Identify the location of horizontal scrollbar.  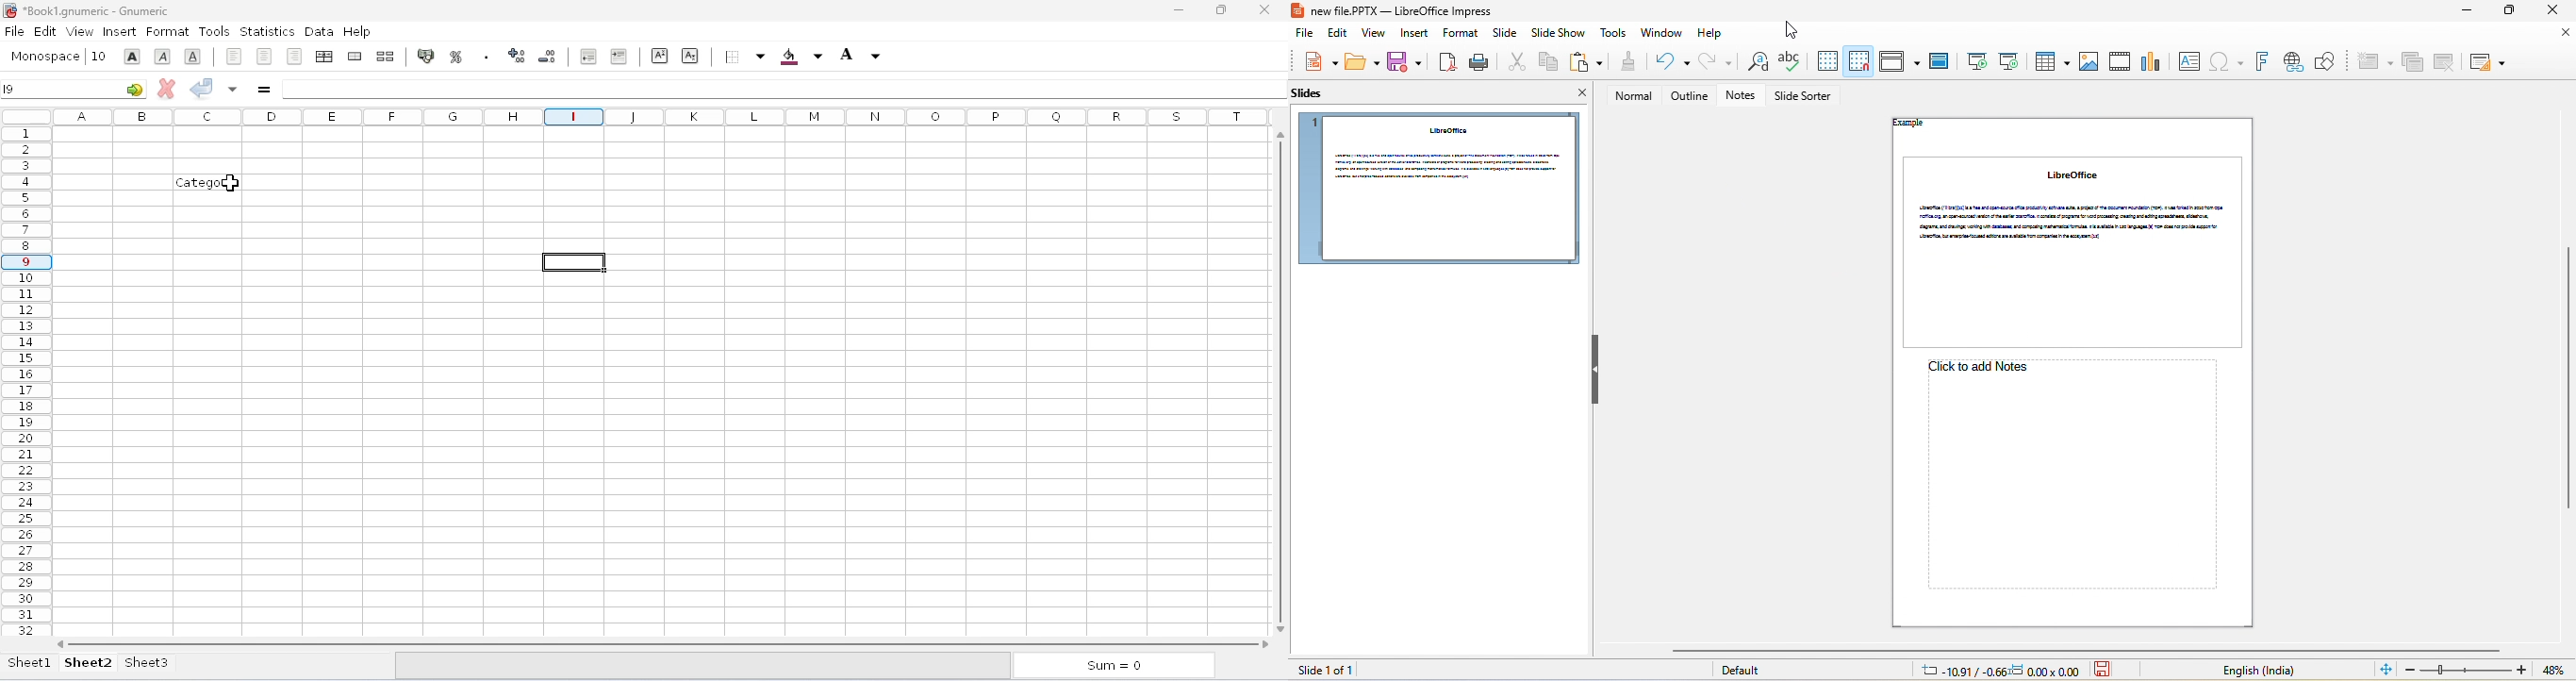
(2085, 650).